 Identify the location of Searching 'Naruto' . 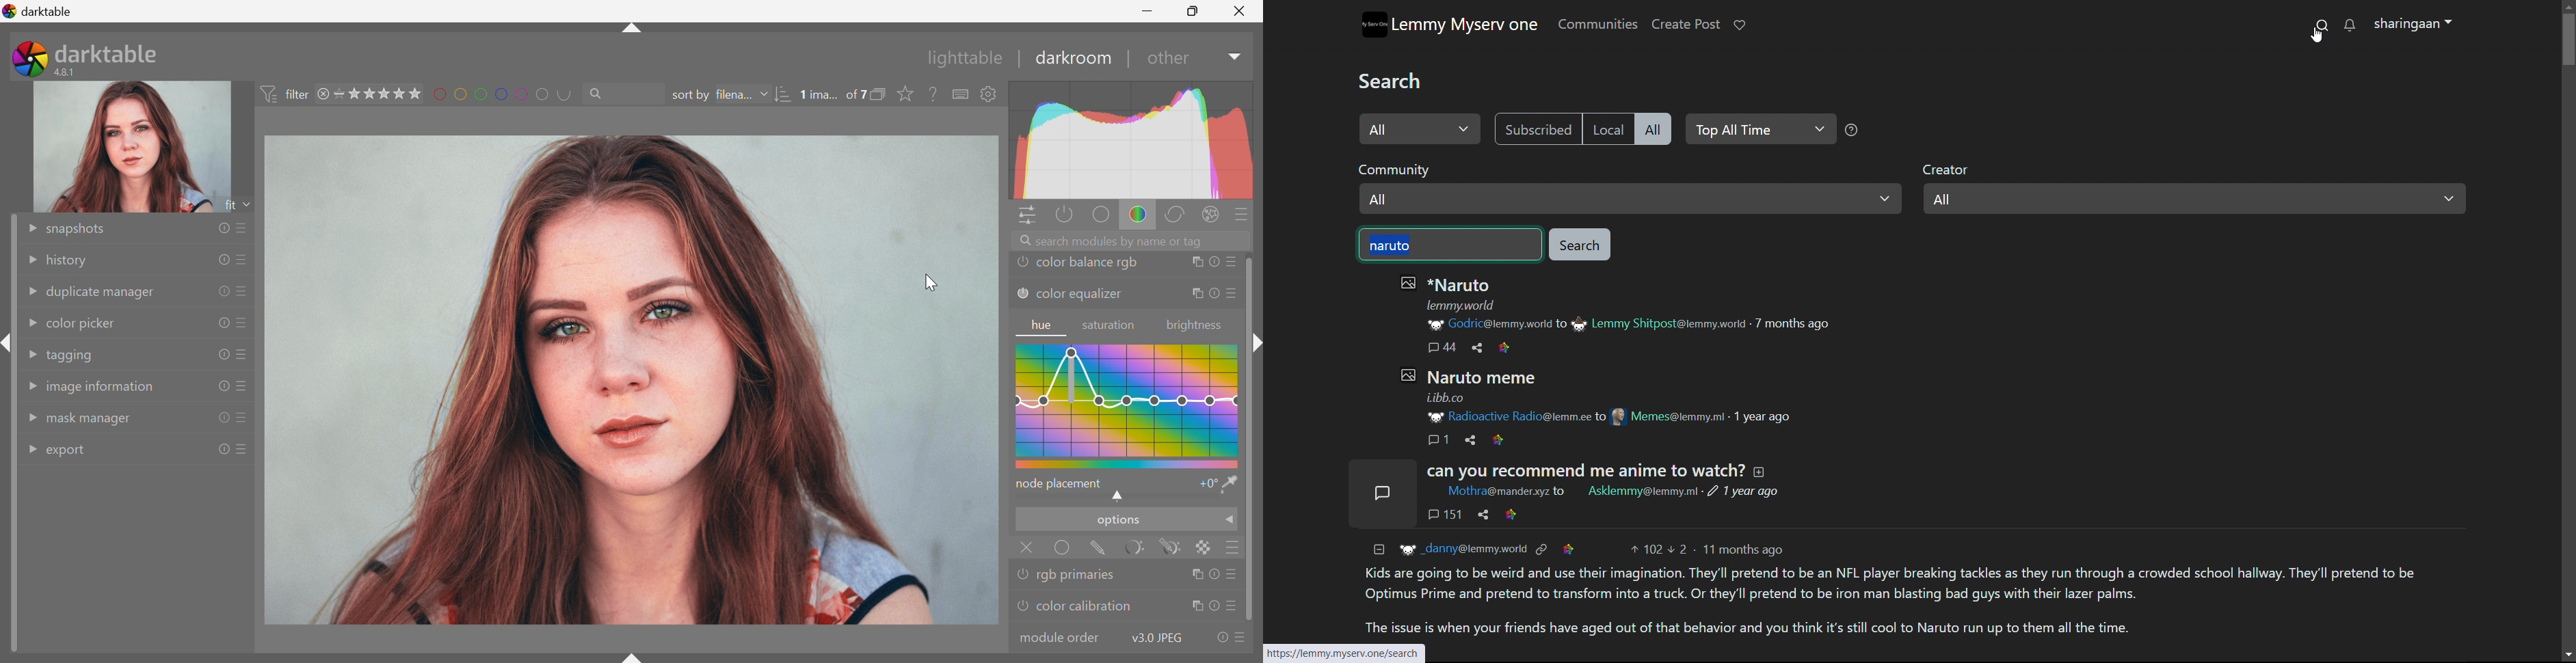
(1450, 245).